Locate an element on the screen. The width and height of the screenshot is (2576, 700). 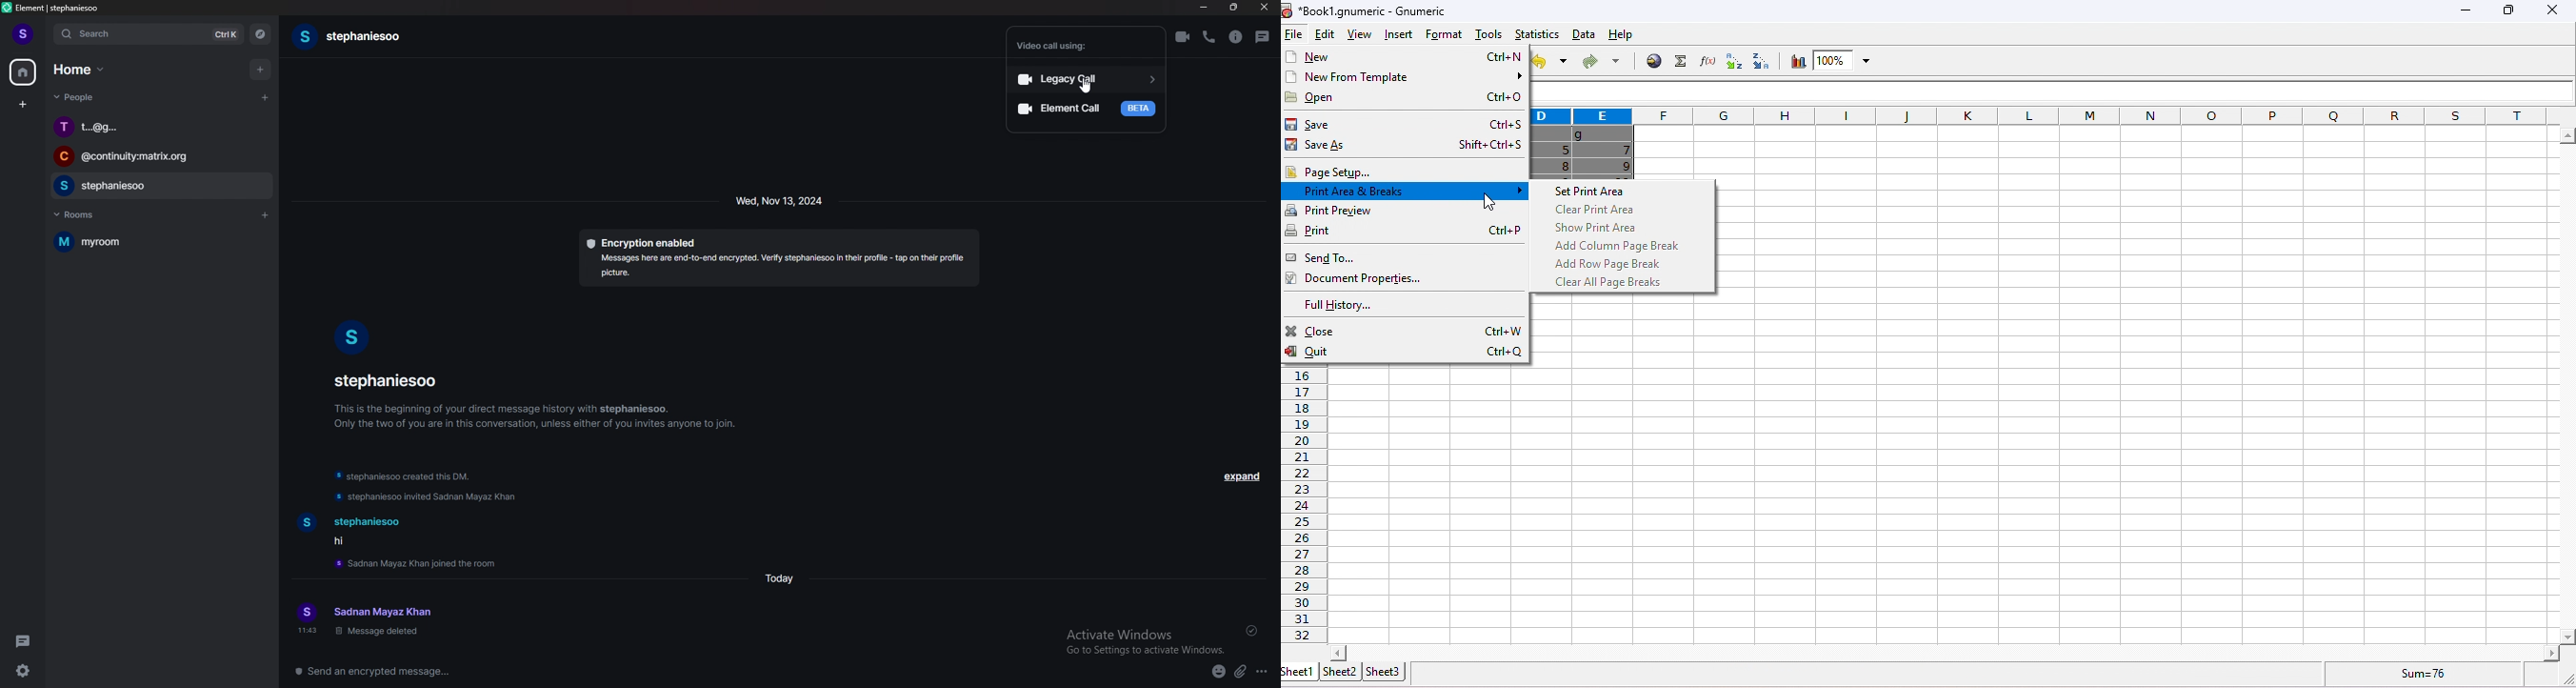
chat is located at coordinates (160, 128).